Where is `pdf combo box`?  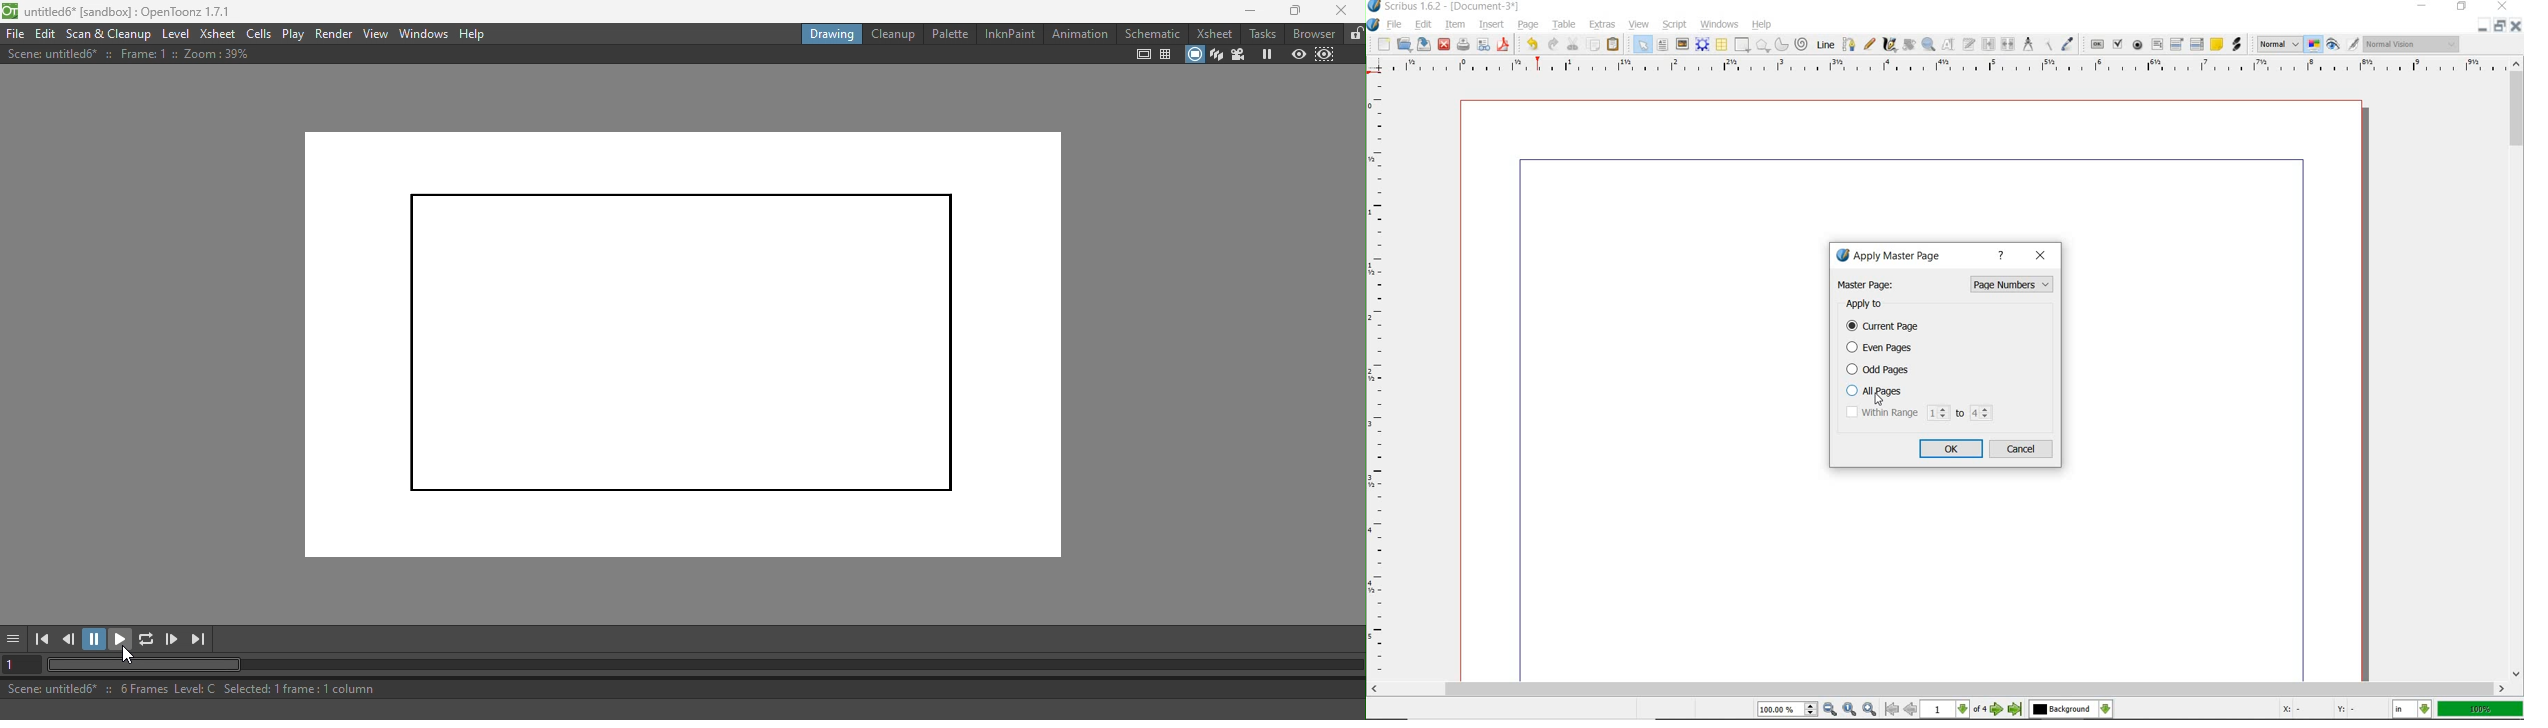
pdf combo box is located at coordinates (2178, 43).